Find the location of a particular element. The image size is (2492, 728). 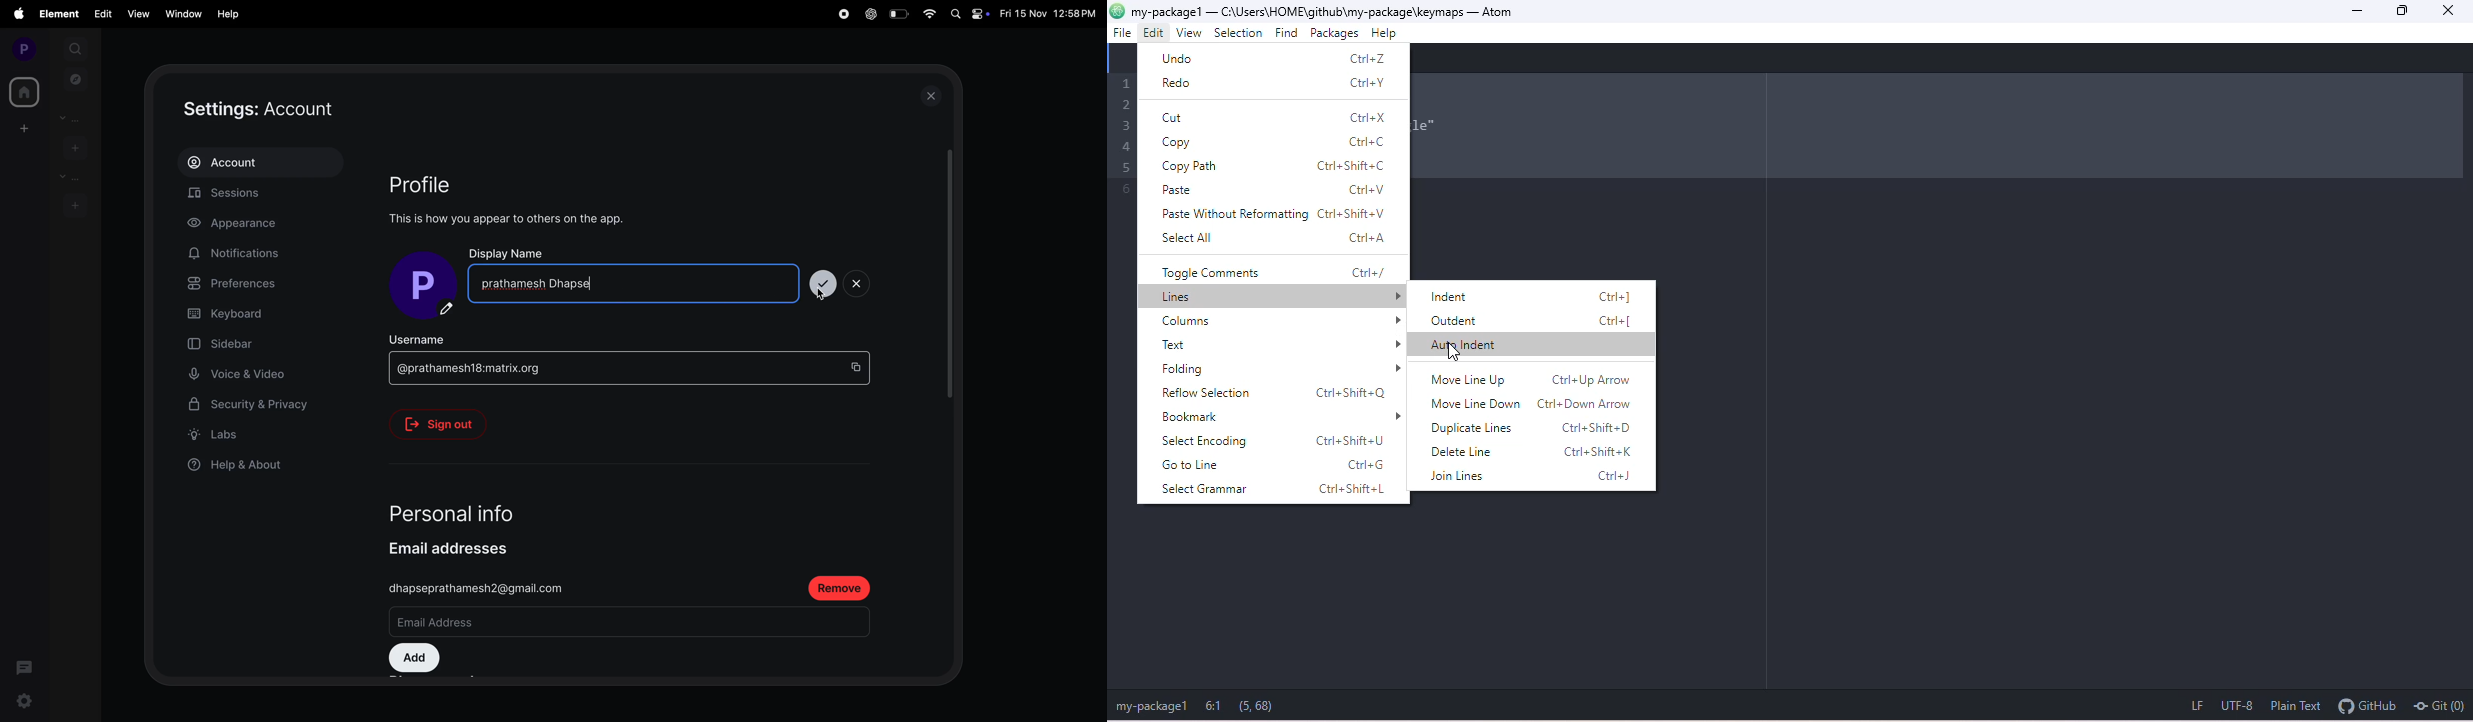

voice and videos is located at coordinates (242, 375).